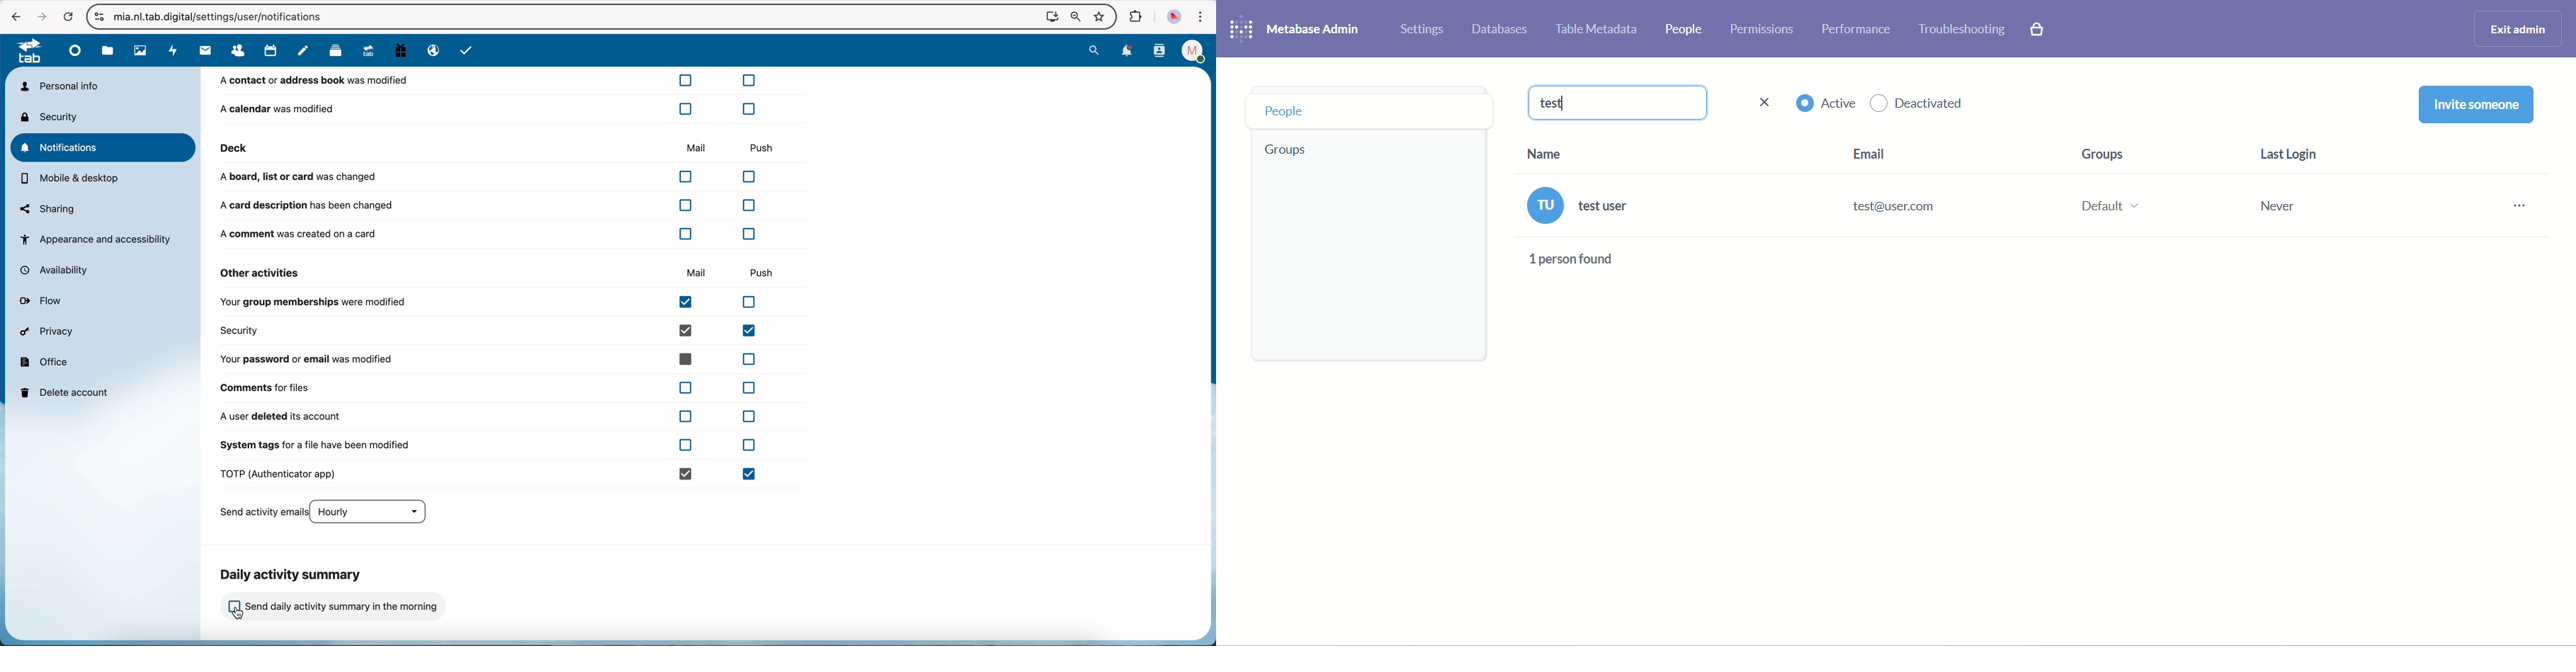 This screenshot has height=672, width=2576. I want to click on comments for files, so click(493, 387).